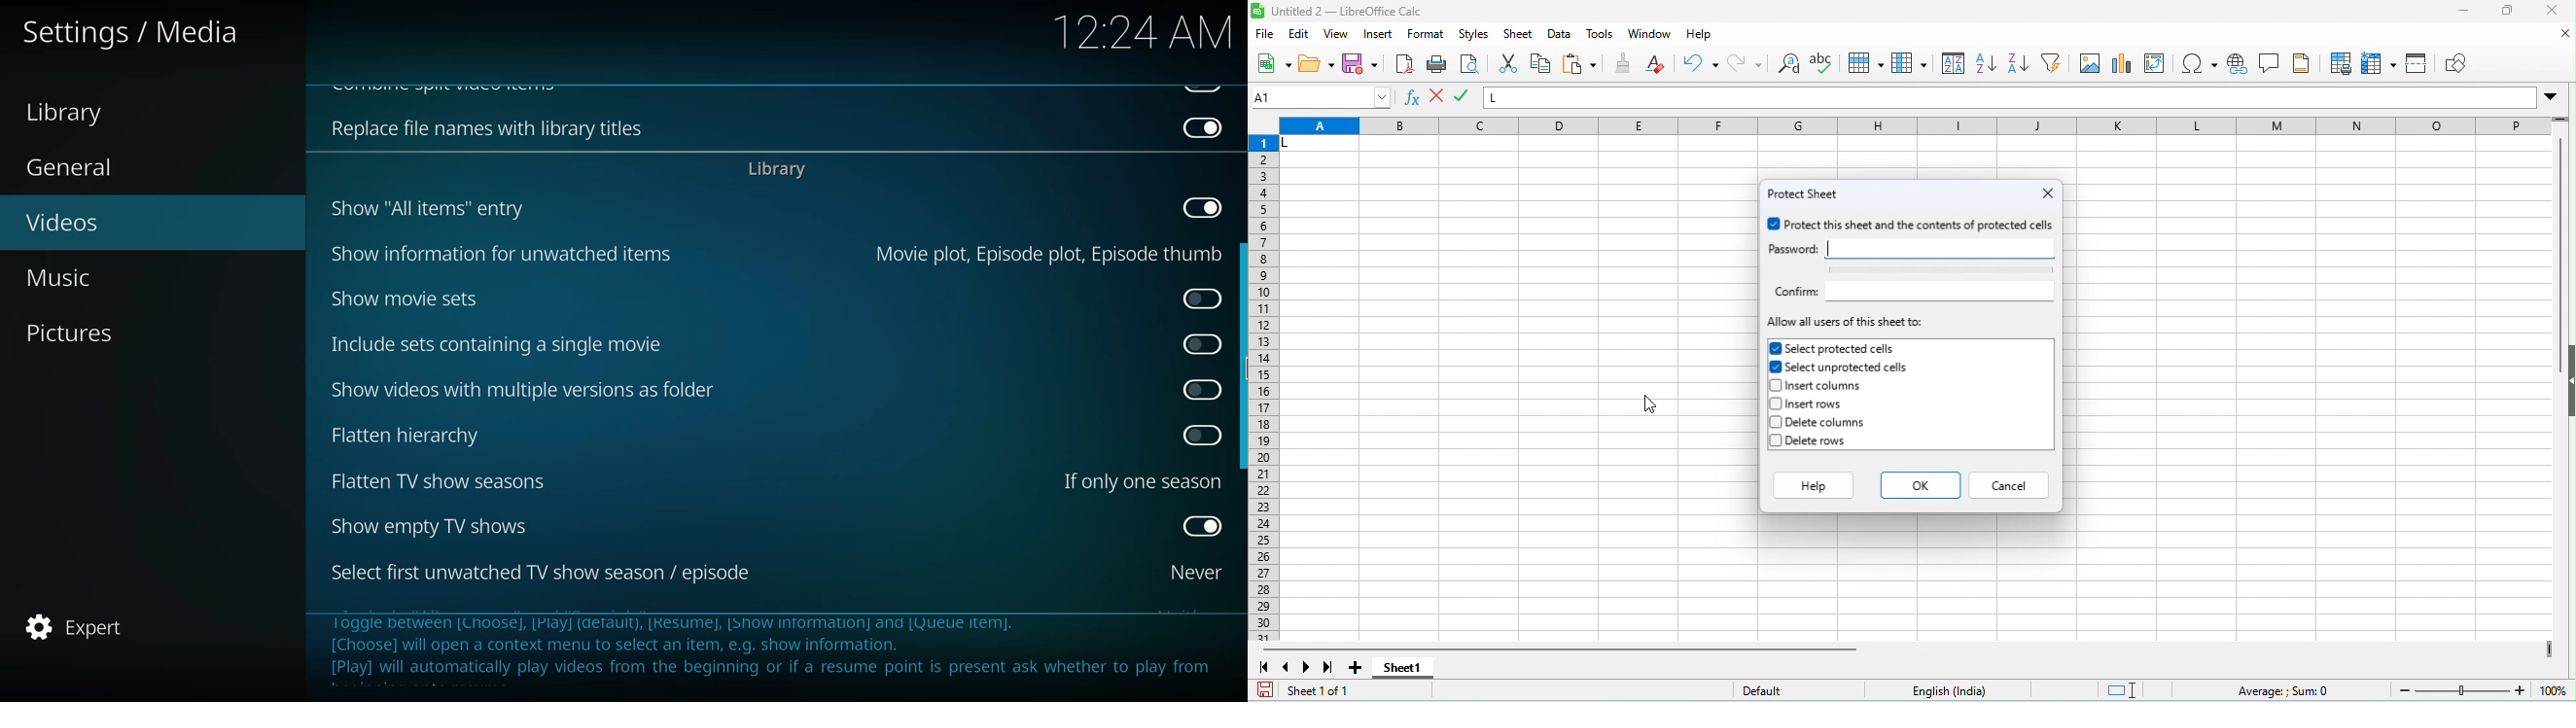 Image resolution: width=2576 pixels, height=728 pixels. Describe the element at coordinates (1404, 63) in the screenshot. I see `export pdf` at that location.